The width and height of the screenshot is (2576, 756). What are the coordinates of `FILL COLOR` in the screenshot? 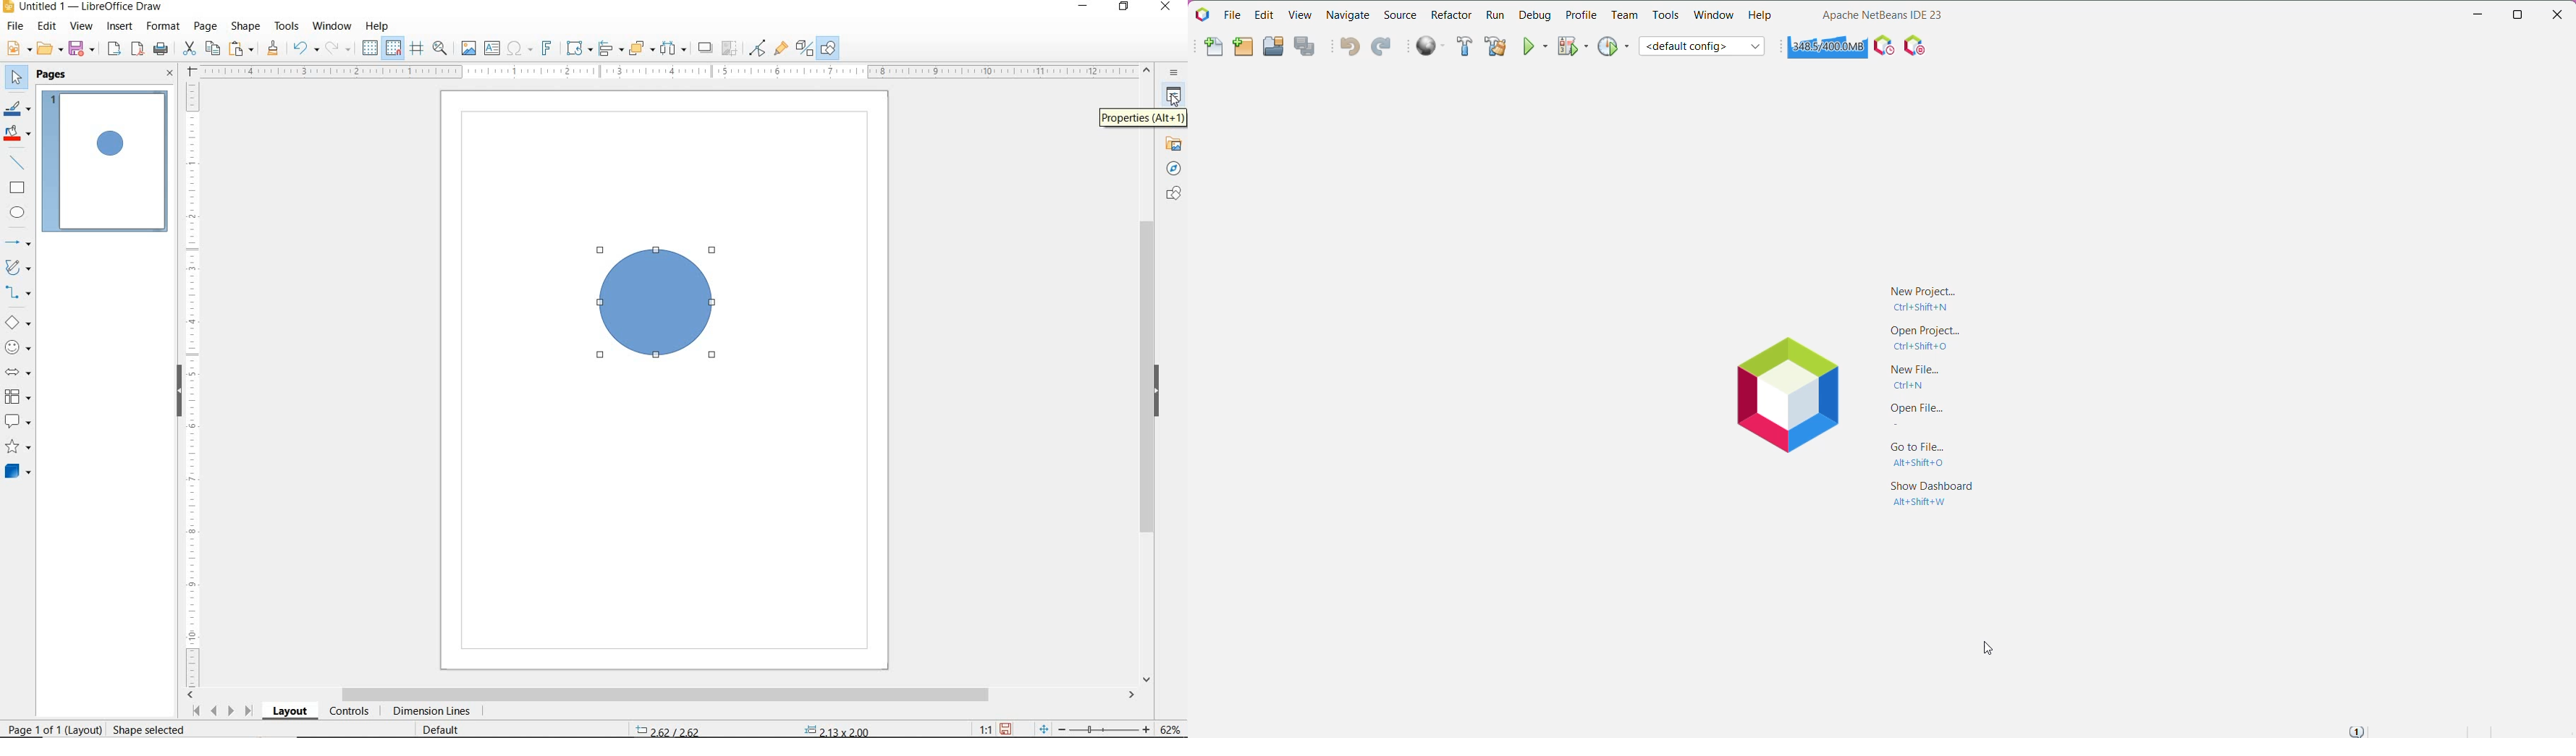 It's located at (18, 134).